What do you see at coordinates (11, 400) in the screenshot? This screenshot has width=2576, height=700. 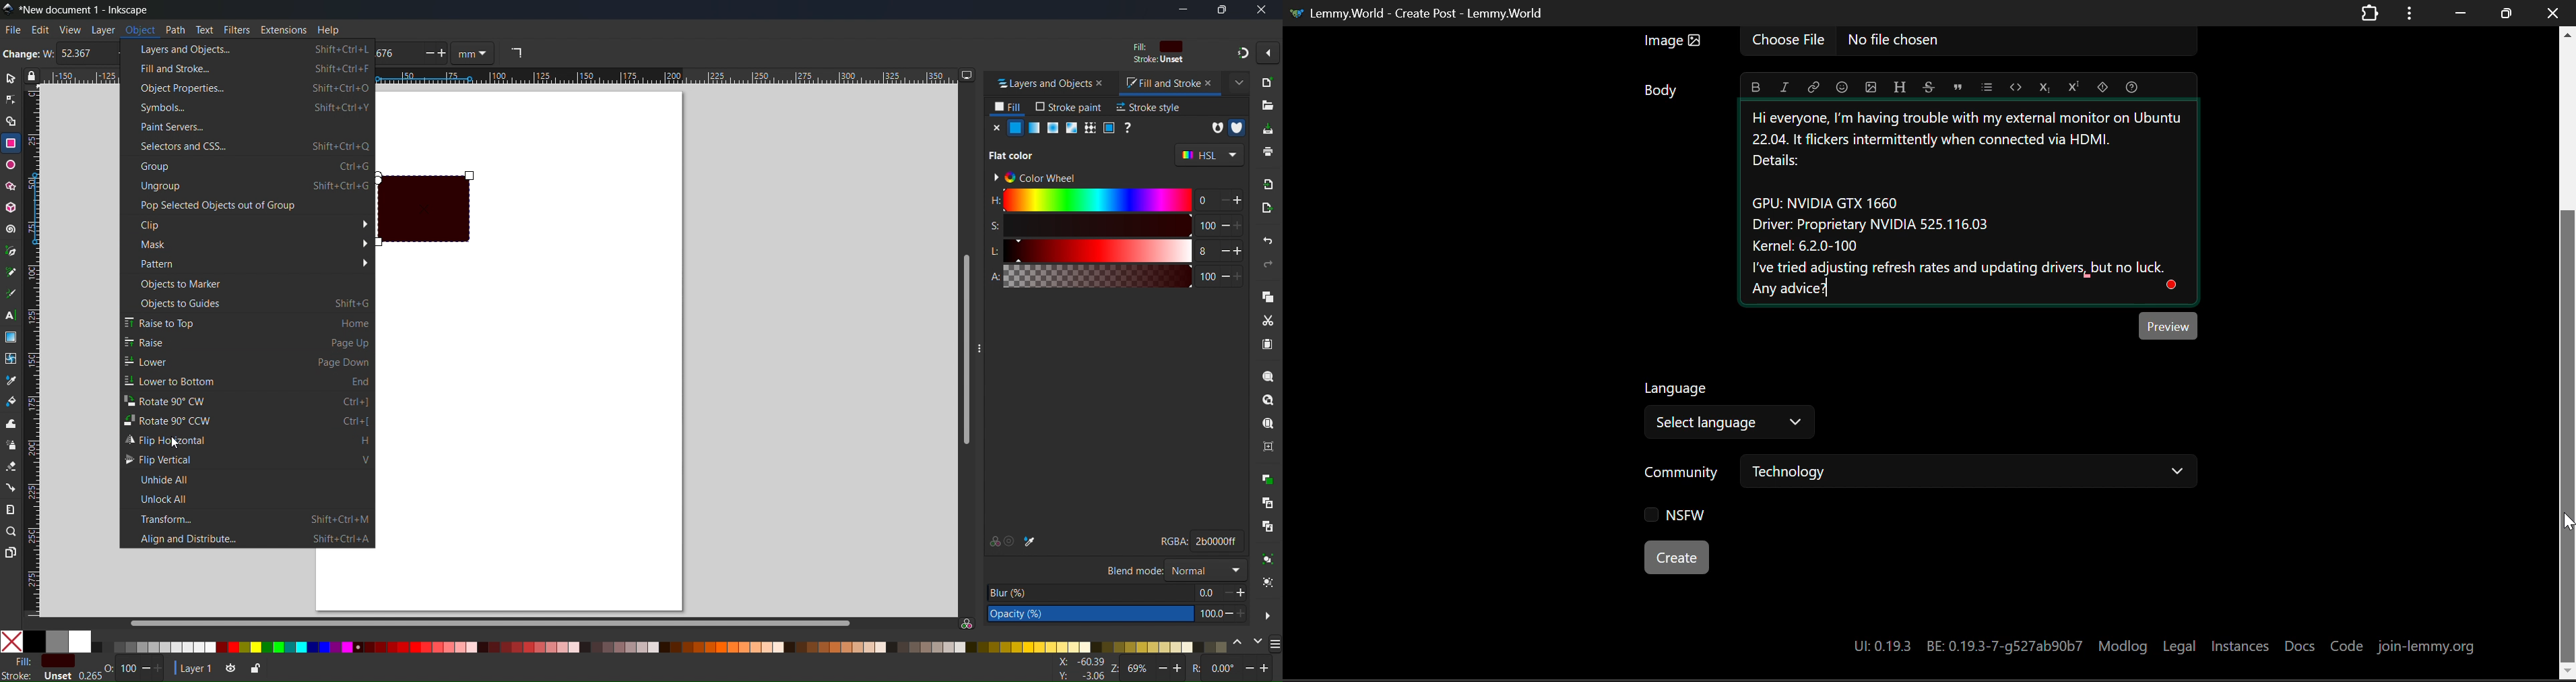 I see `Paint bucket tool` at bounding box center [11, 400].